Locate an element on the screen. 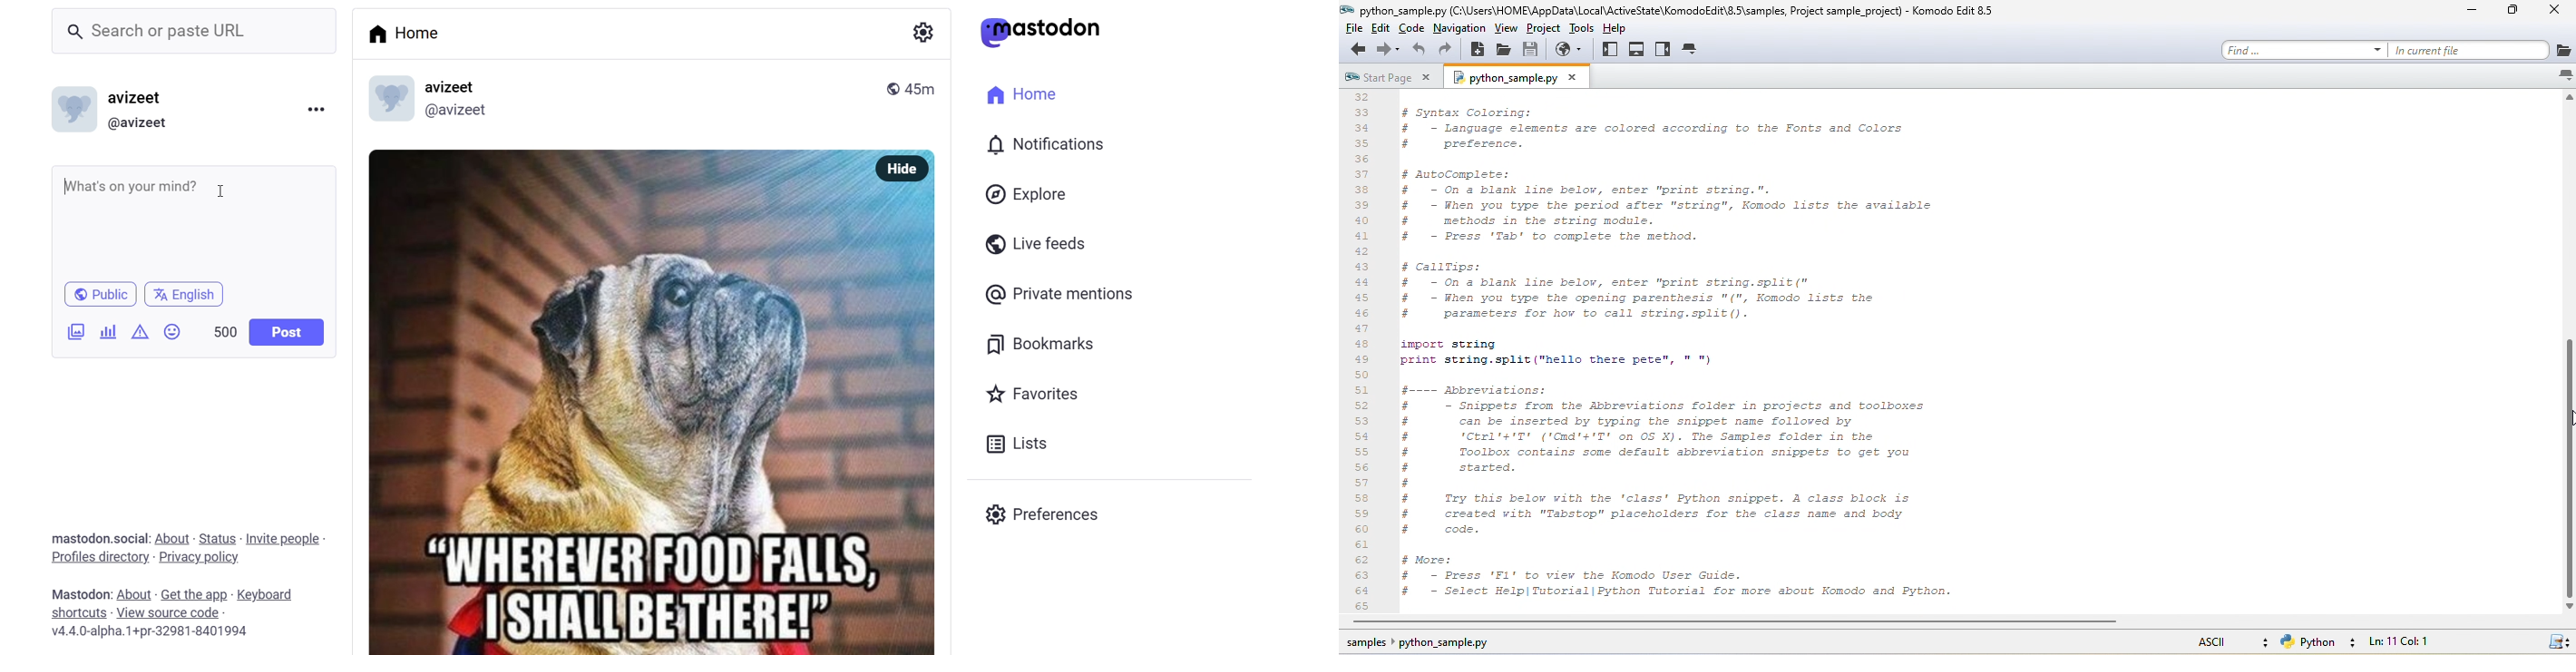 The height and width of the screenshot is (672, 2576). _ Search or paste URL is located at coordinates (174, 30).